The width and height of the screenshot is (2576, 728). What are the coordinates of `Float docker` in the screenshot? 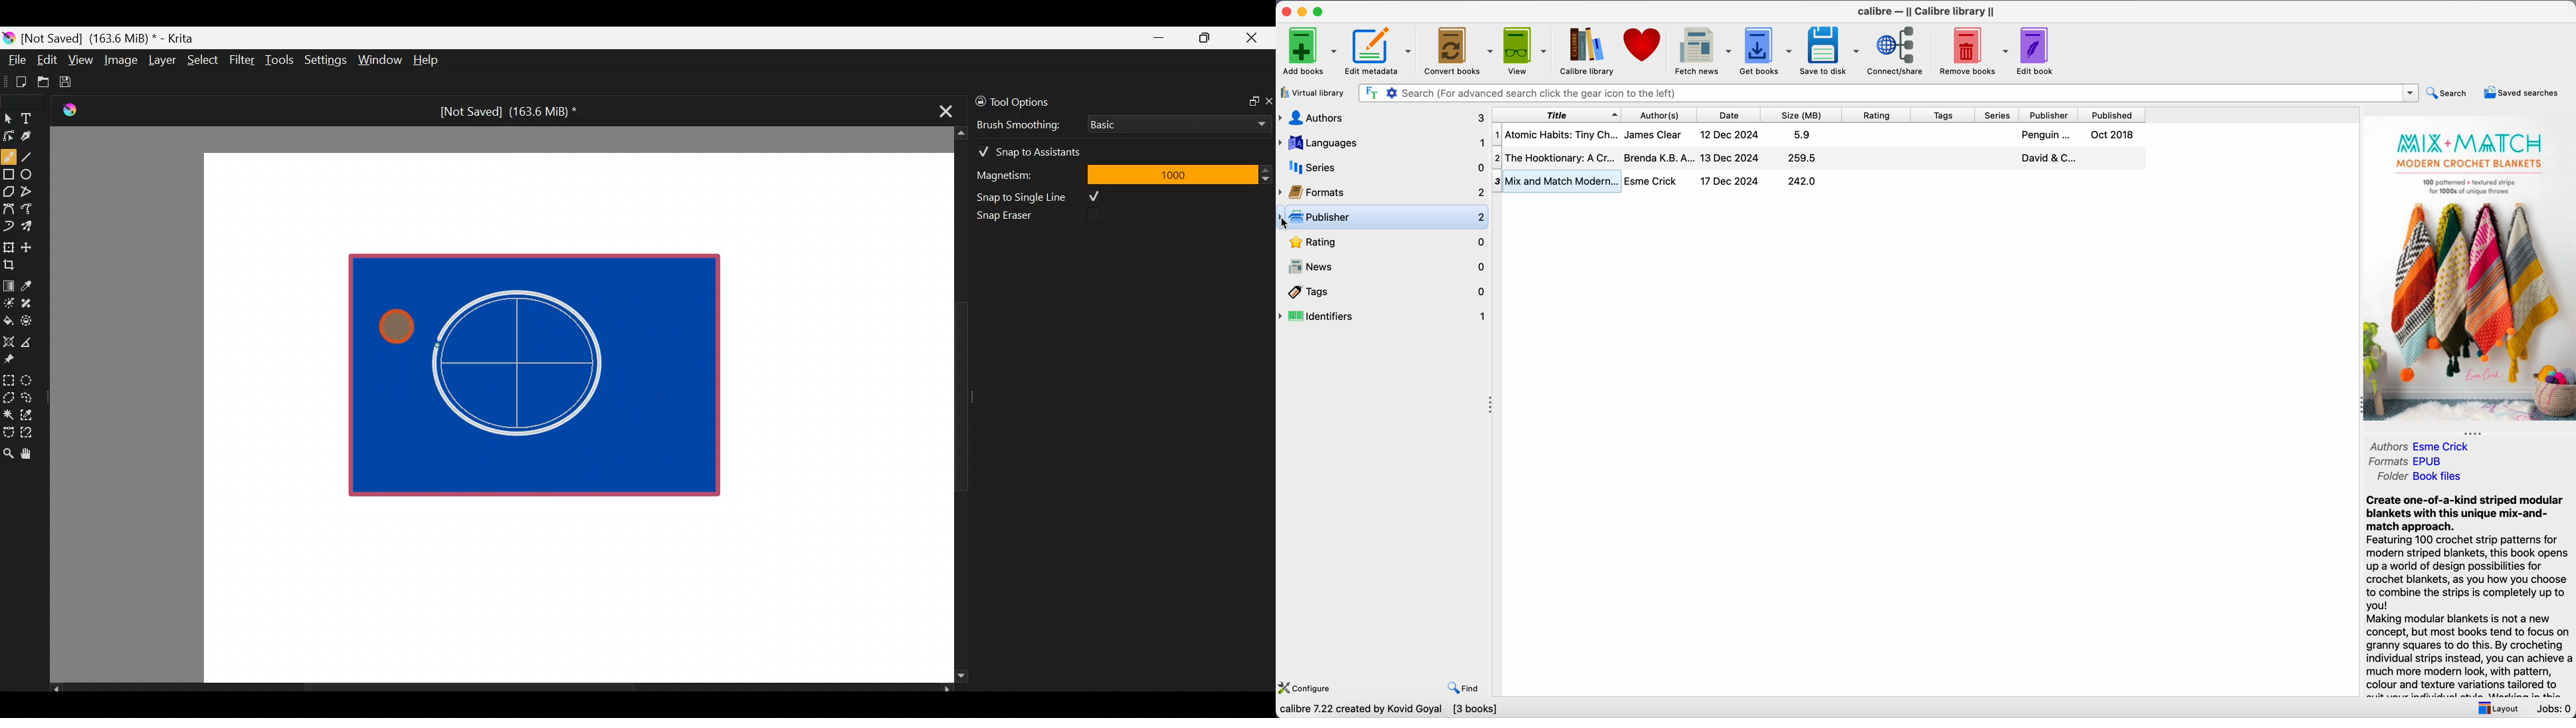 It's located at (1248, 100).